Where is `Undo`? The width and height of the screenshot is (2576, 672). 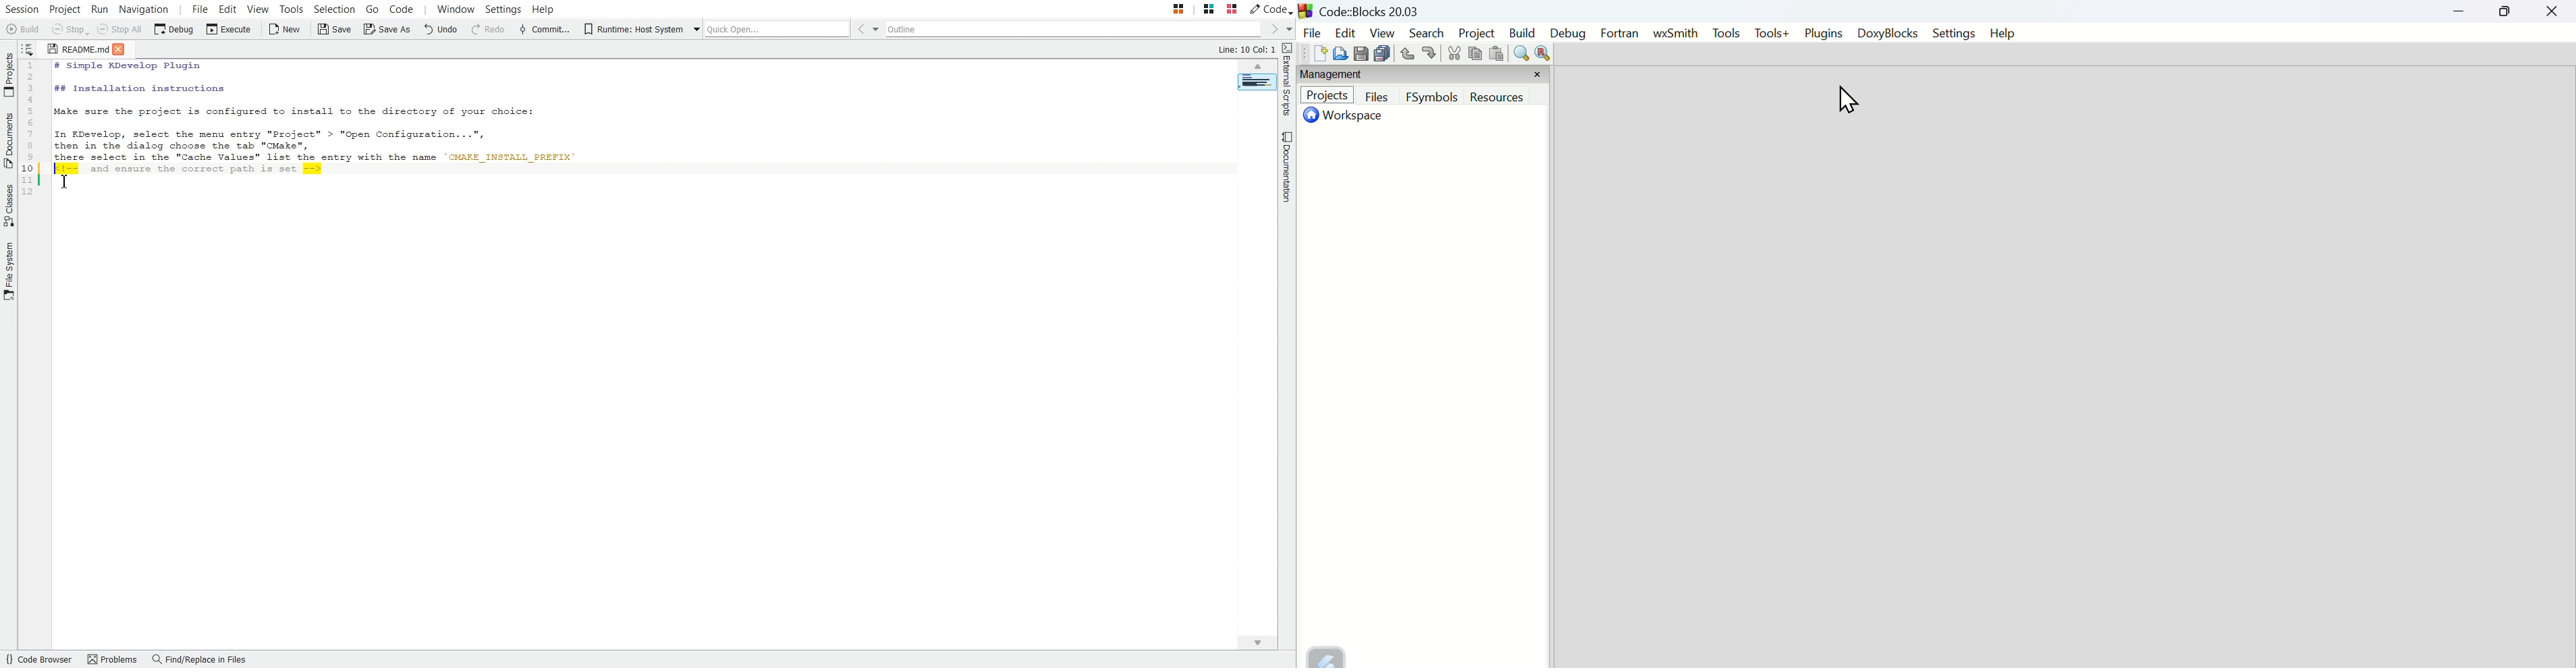 Undo is located at coordinates (1407, 53).